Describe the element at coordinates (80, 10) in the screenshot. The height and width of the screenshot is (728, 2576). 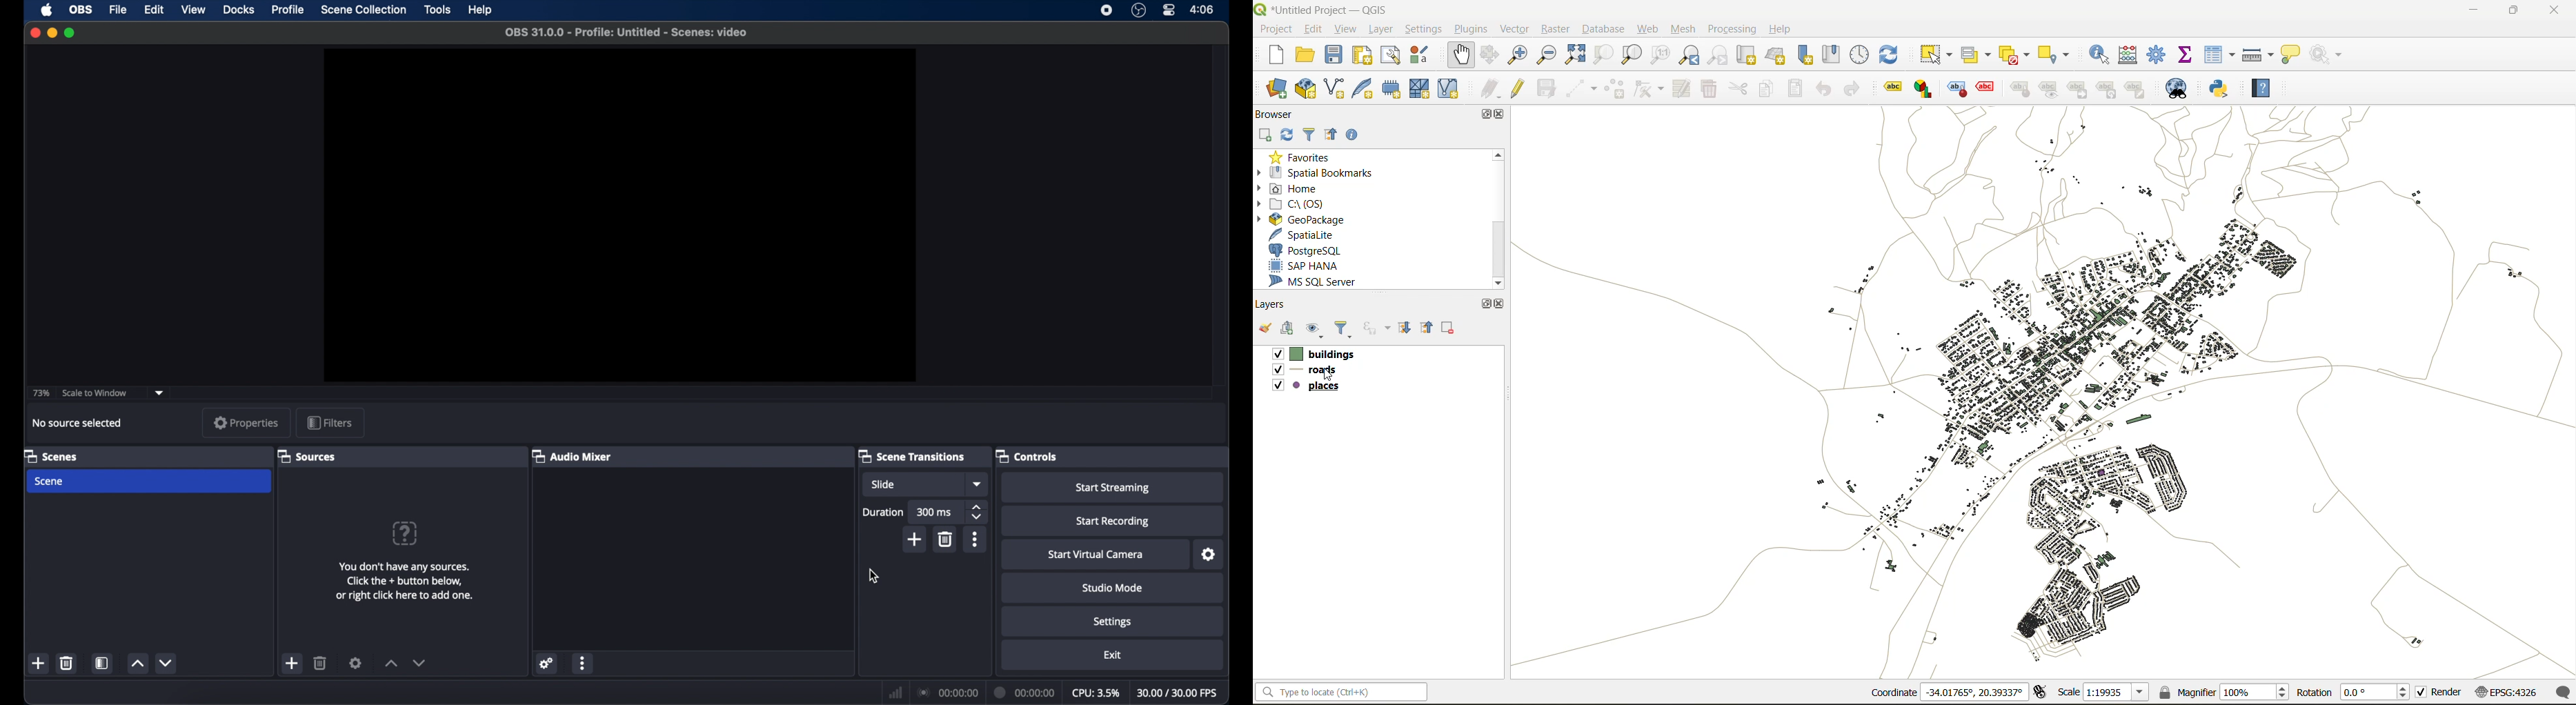
I see `obs` at that location.